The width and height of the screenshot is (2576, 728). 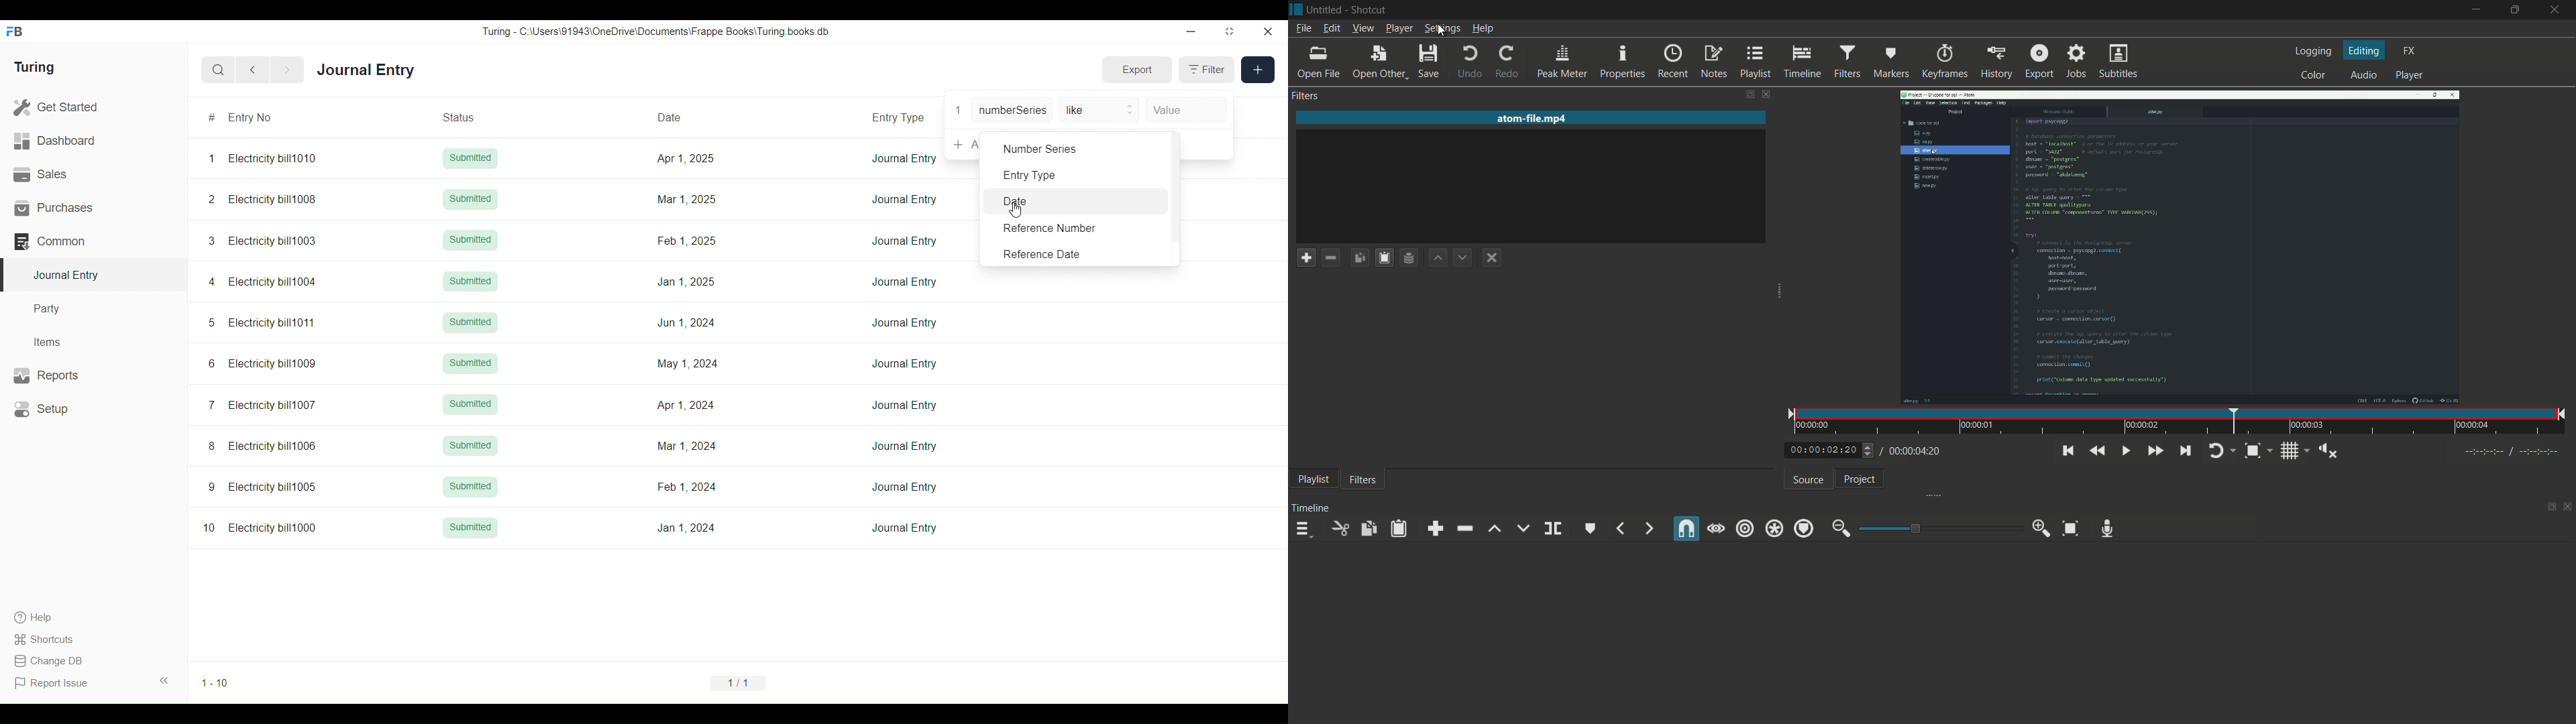 What do you see at coordinates (2186, 450) in the screenshot?
I see `skip to the next point` at bounding box center [2186, 450].